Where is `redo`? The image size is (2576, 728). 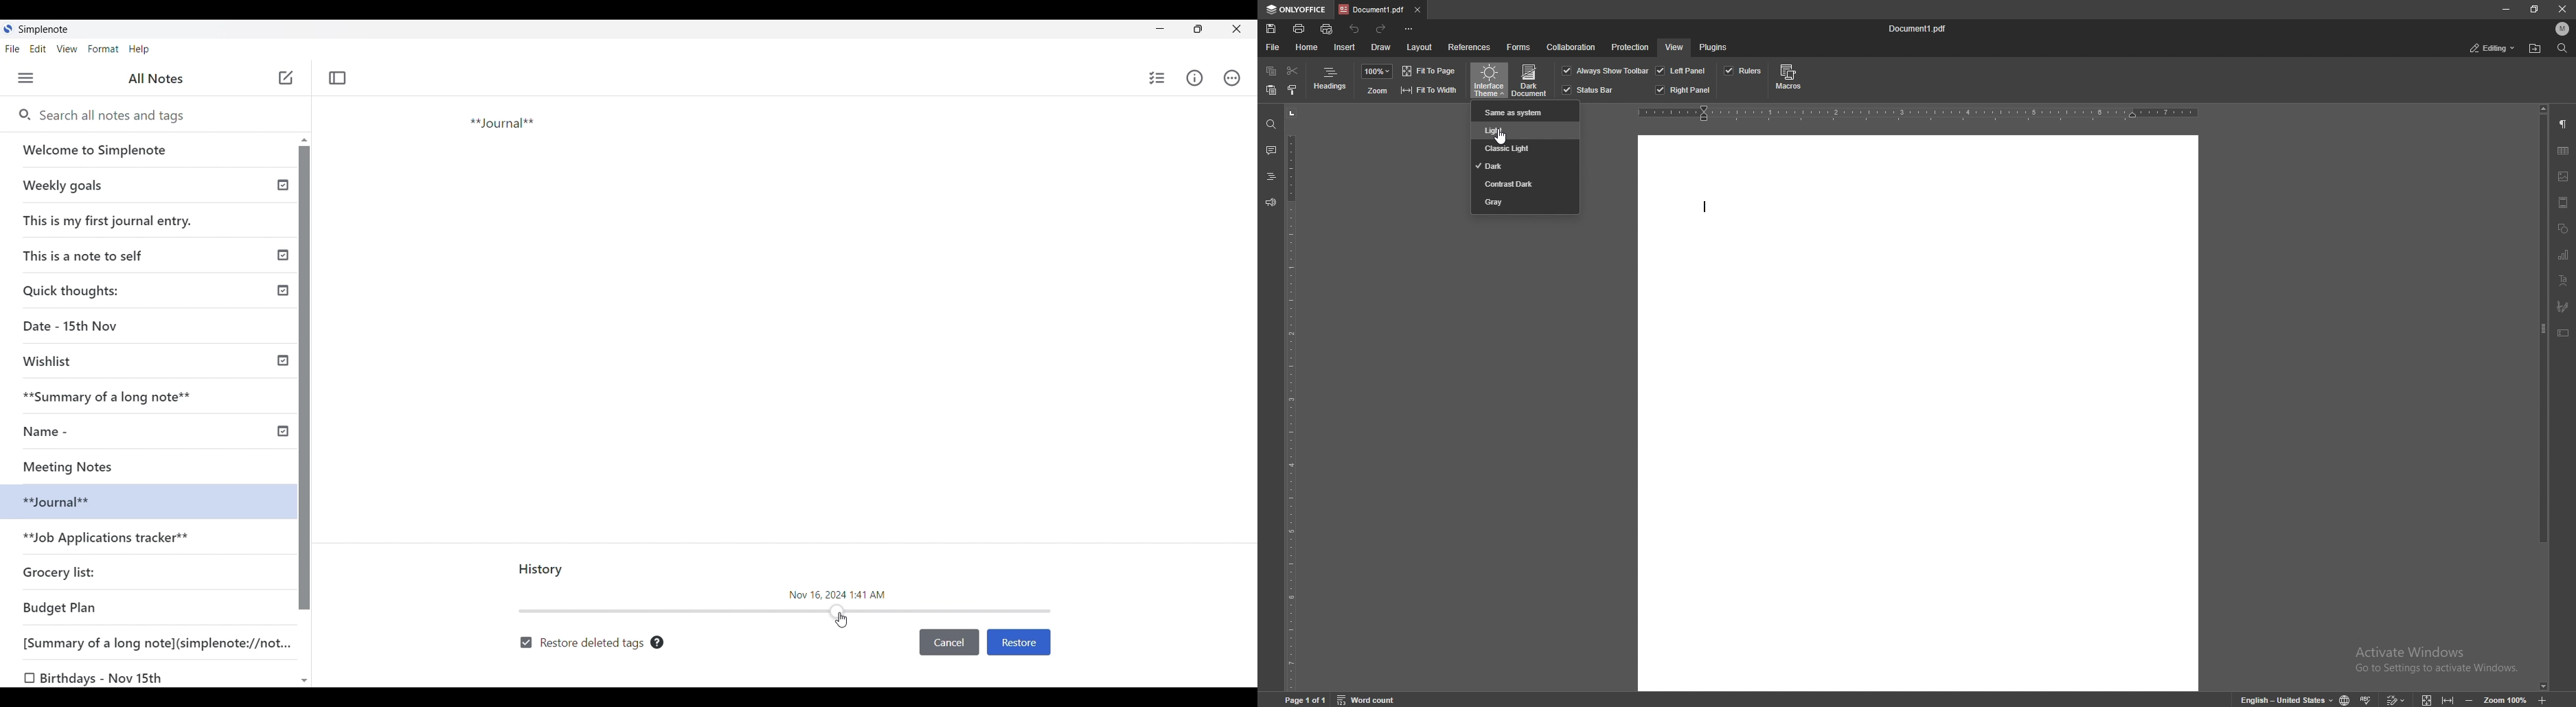
redo is located at coordinates (1382, 30).